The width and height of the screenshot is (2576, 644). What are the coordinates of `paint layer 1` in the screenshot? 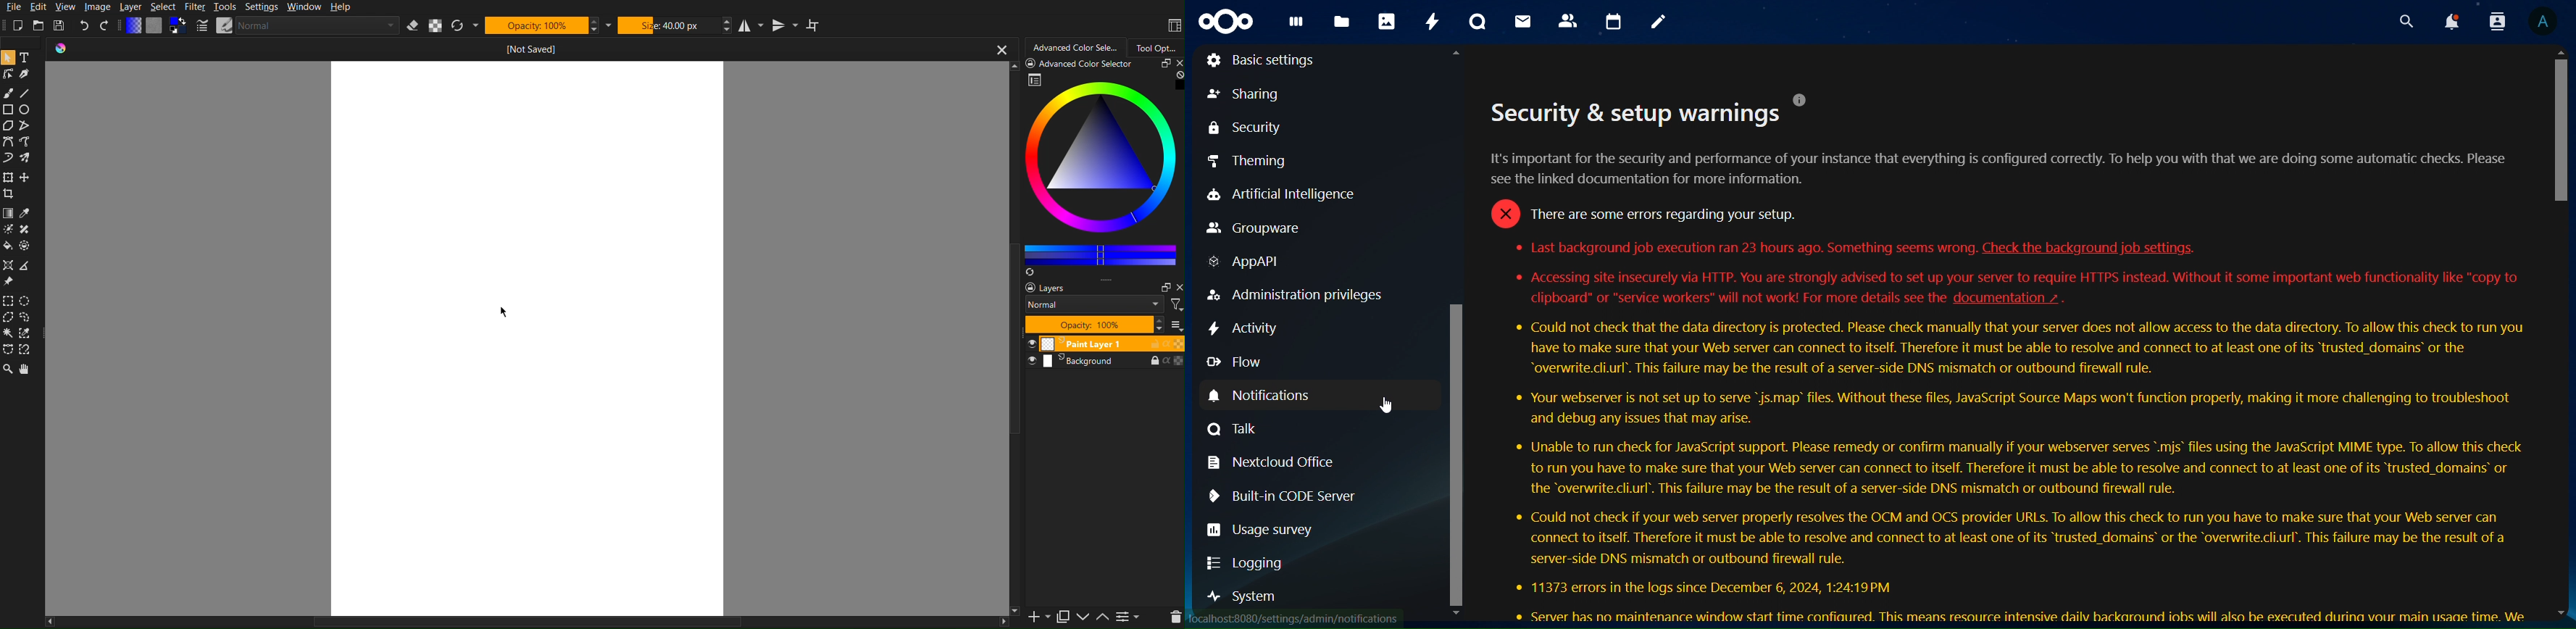 It's located at (1078, 345).